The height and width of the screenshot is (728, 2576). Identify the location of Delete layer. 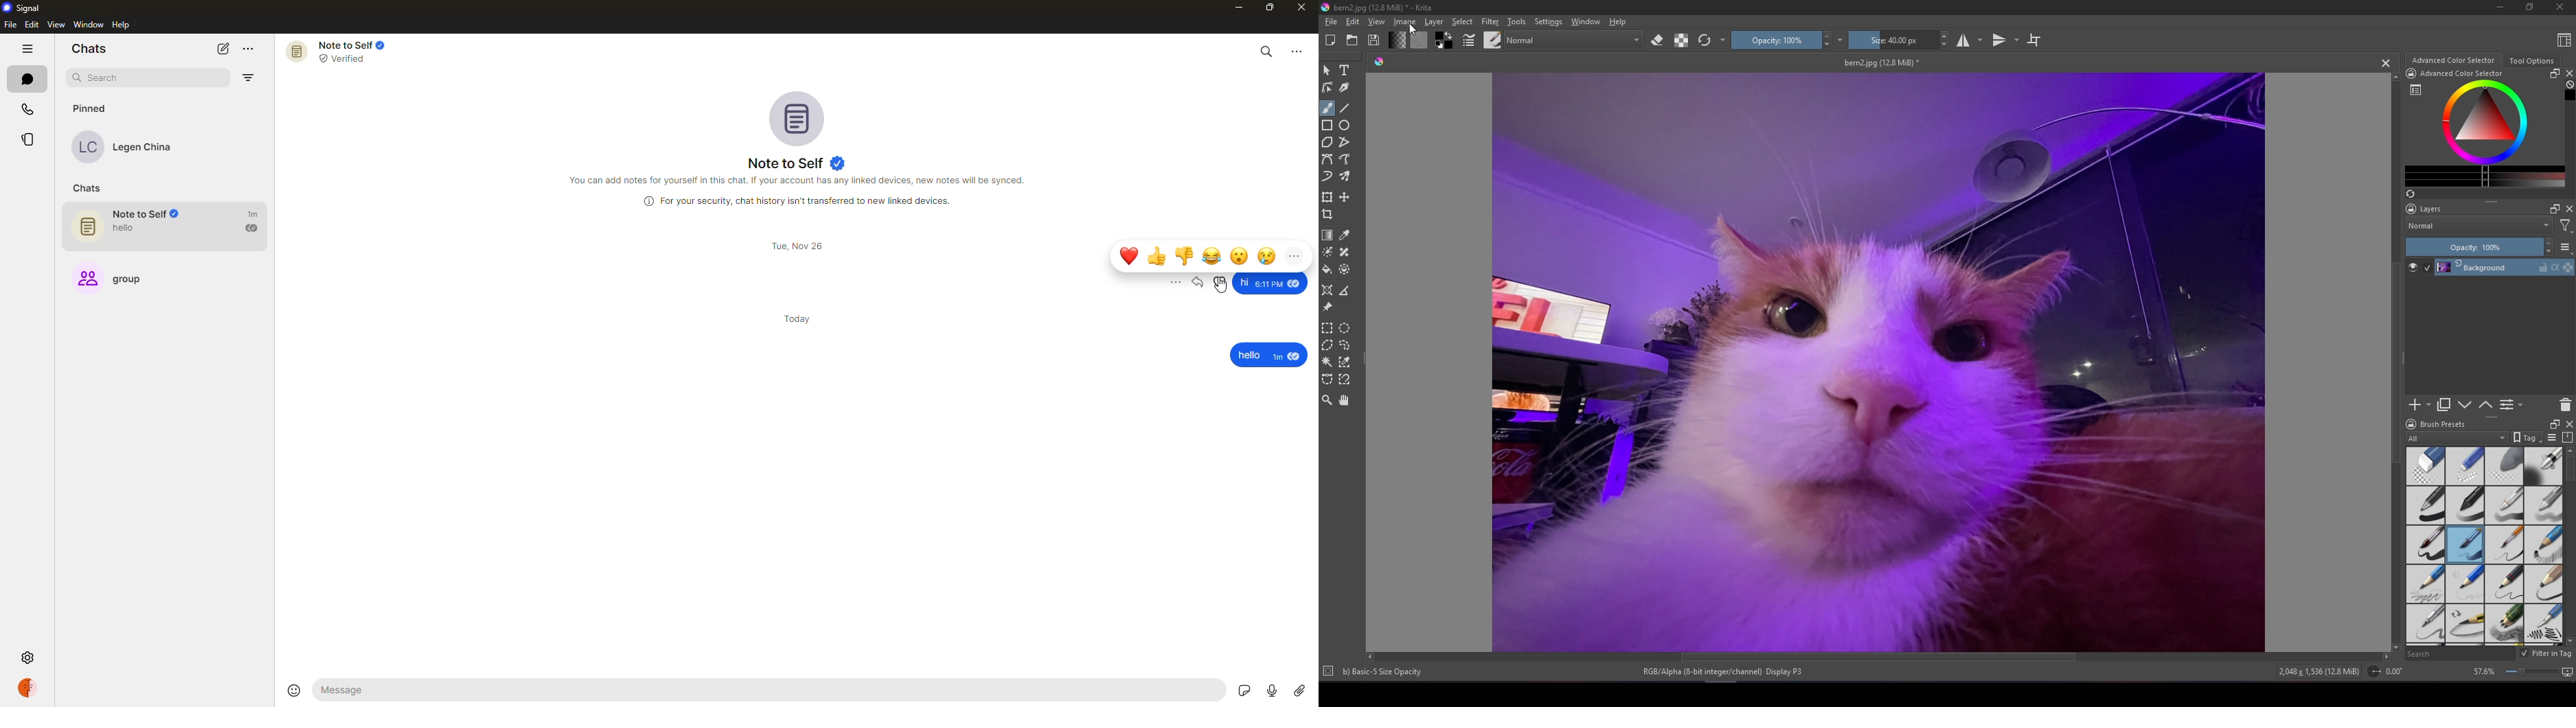
(2565, 405).